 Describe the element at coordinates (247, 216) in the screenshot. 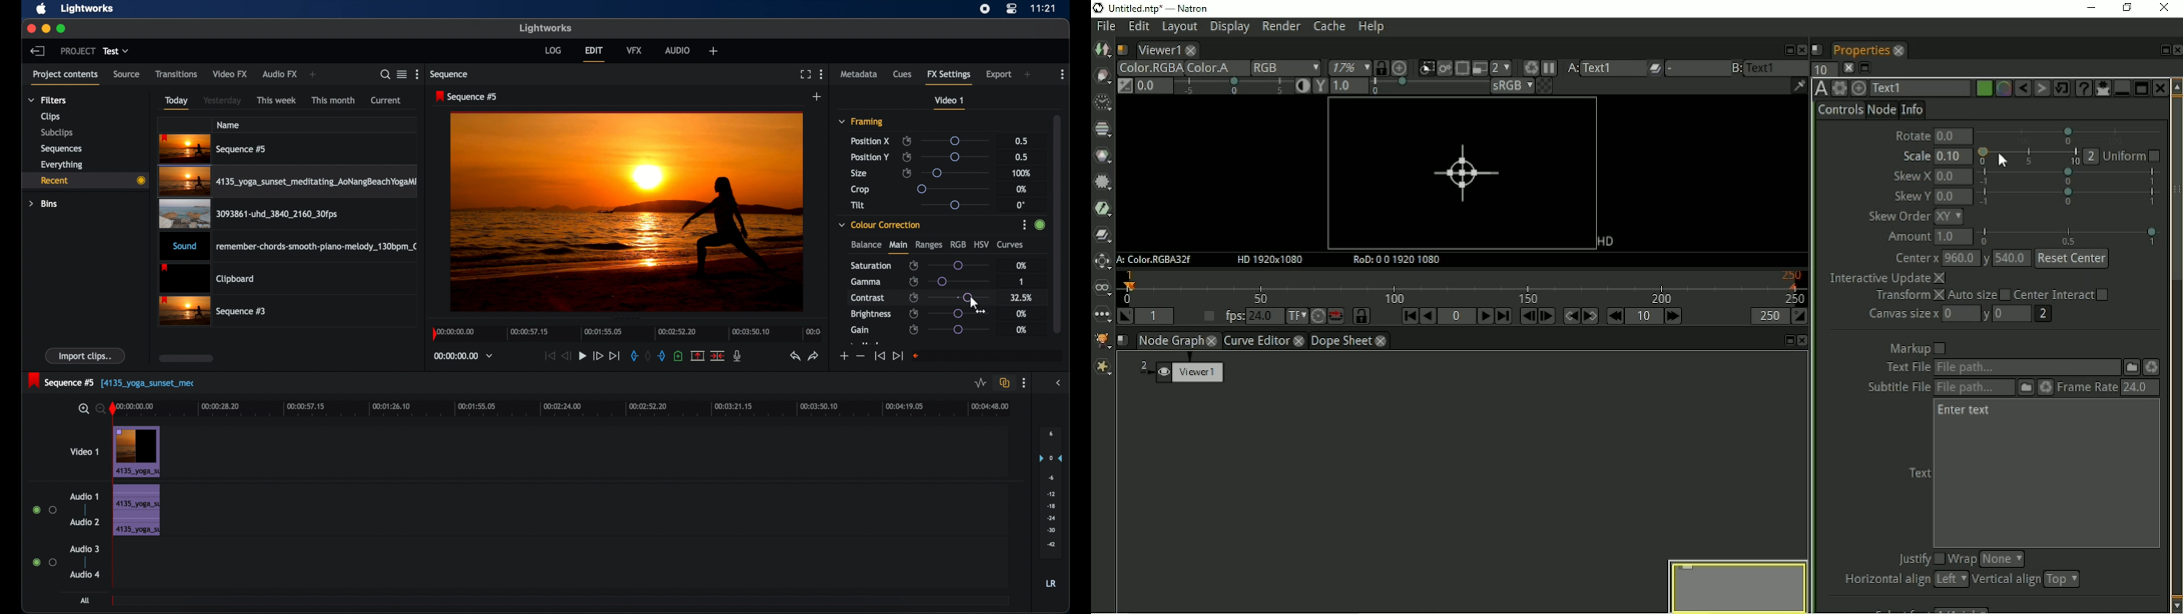

I see `video clip` at that location.